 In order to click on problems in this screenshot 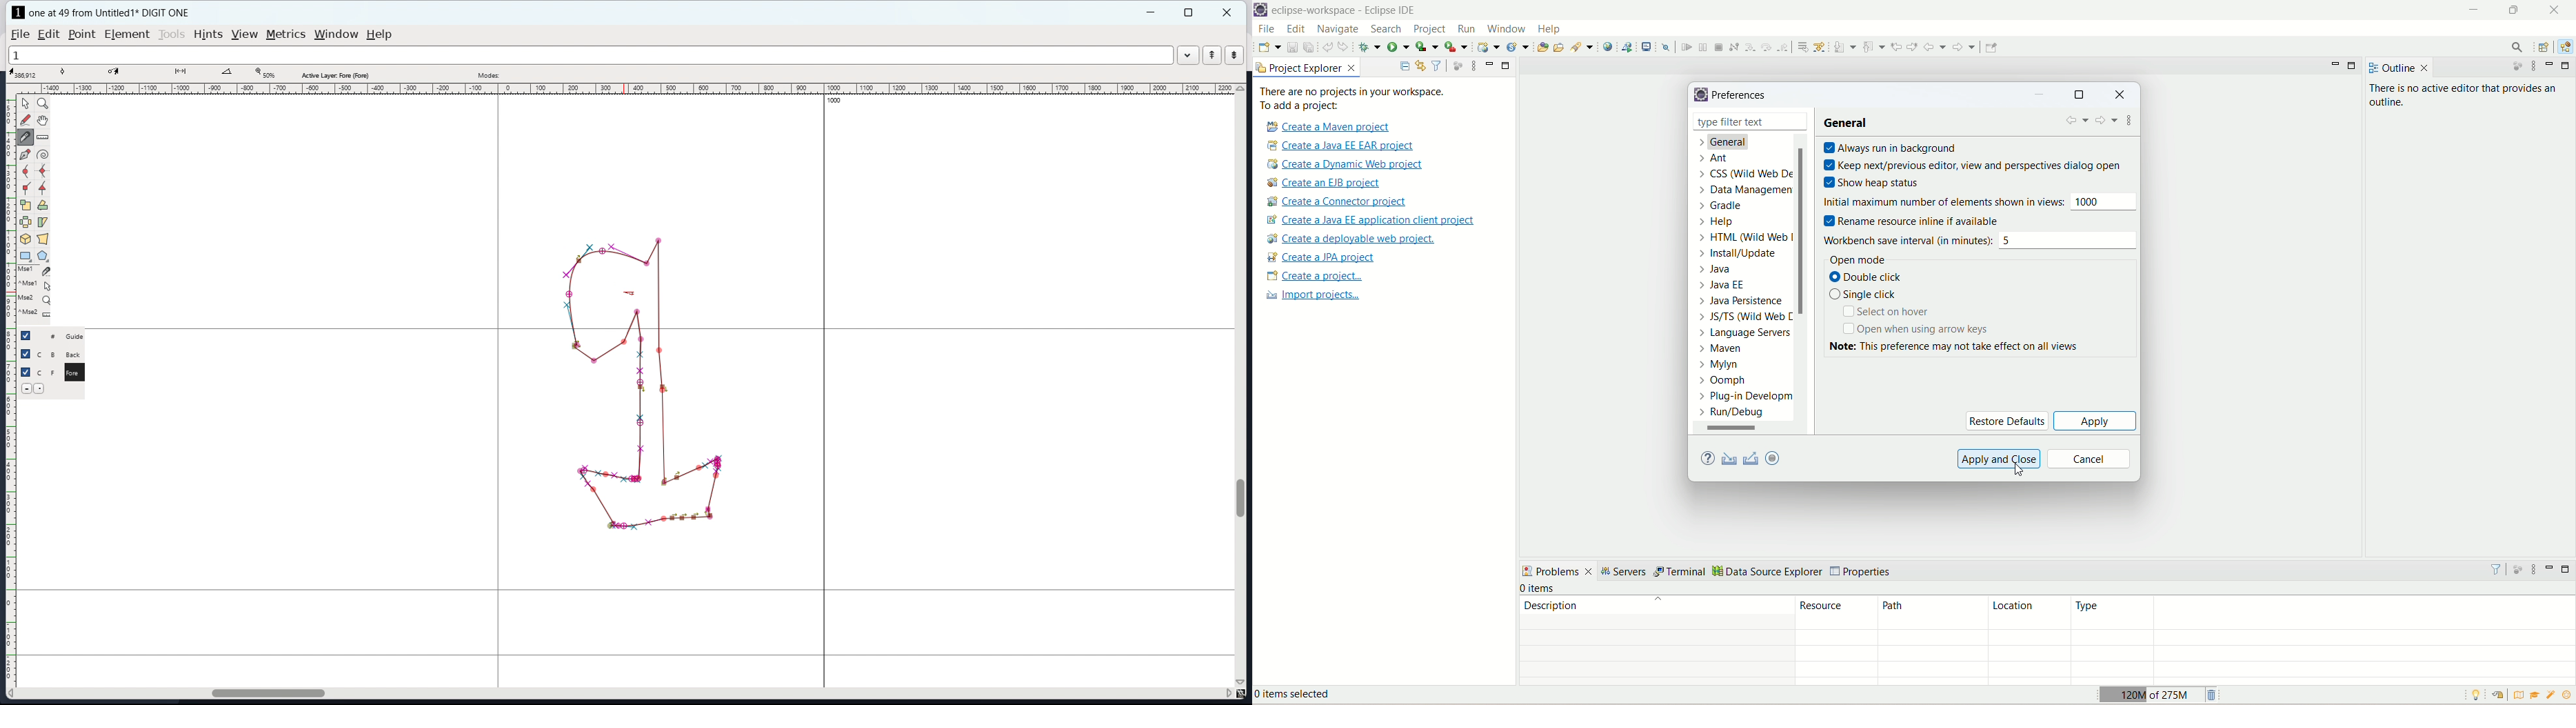, I will do `click(1558, 570)`.